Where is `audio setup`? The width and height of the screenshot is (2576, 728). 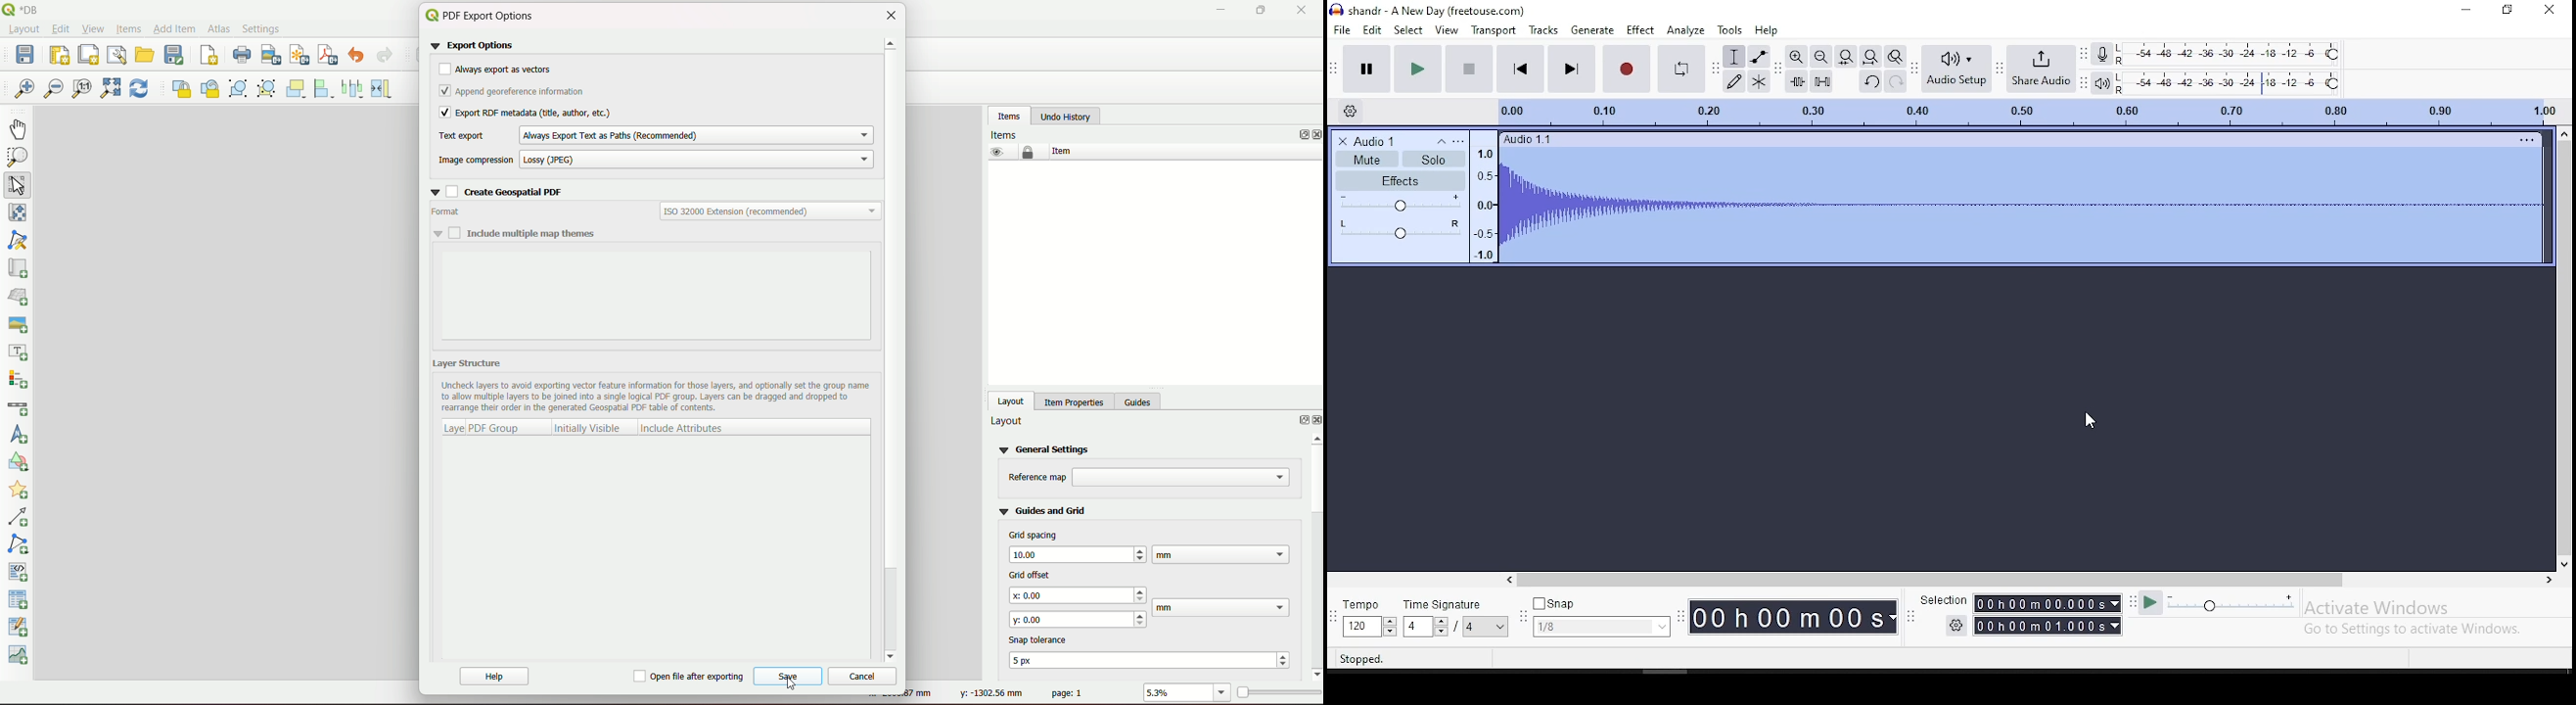 audio setup is located at coordinates (1956, 69).